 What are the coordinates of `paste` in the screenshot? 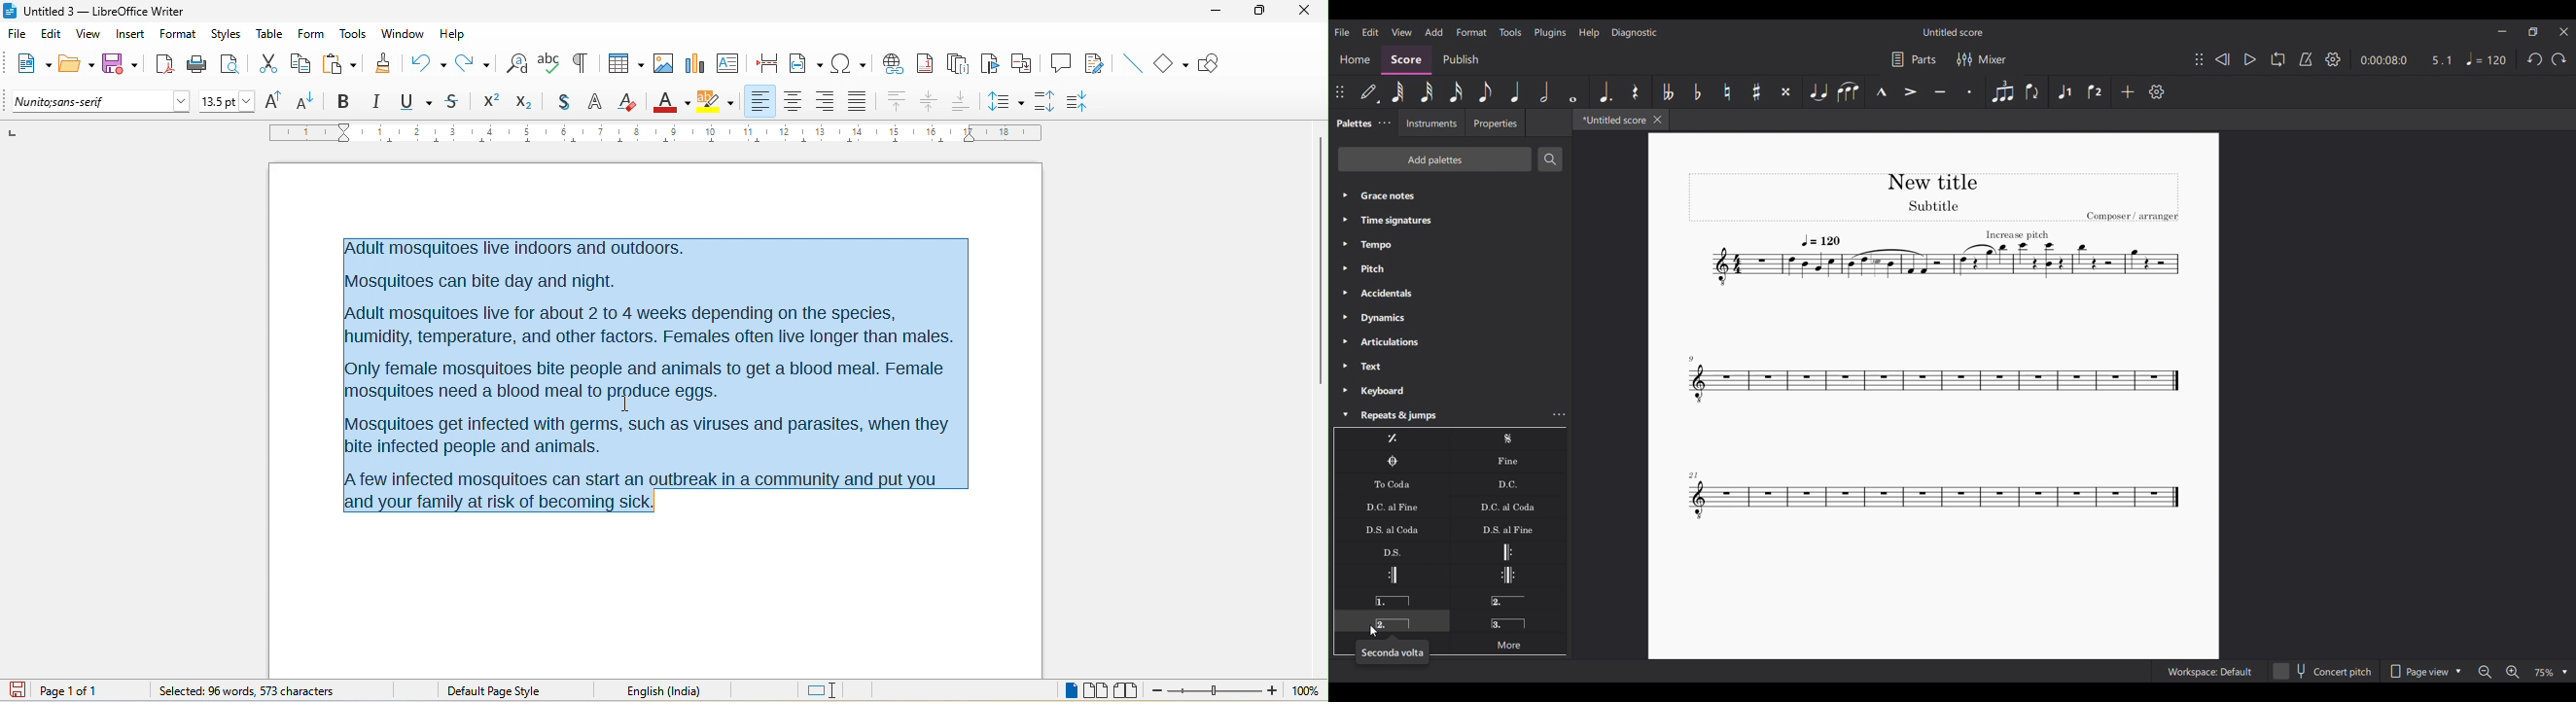 It's located at (346, 64).